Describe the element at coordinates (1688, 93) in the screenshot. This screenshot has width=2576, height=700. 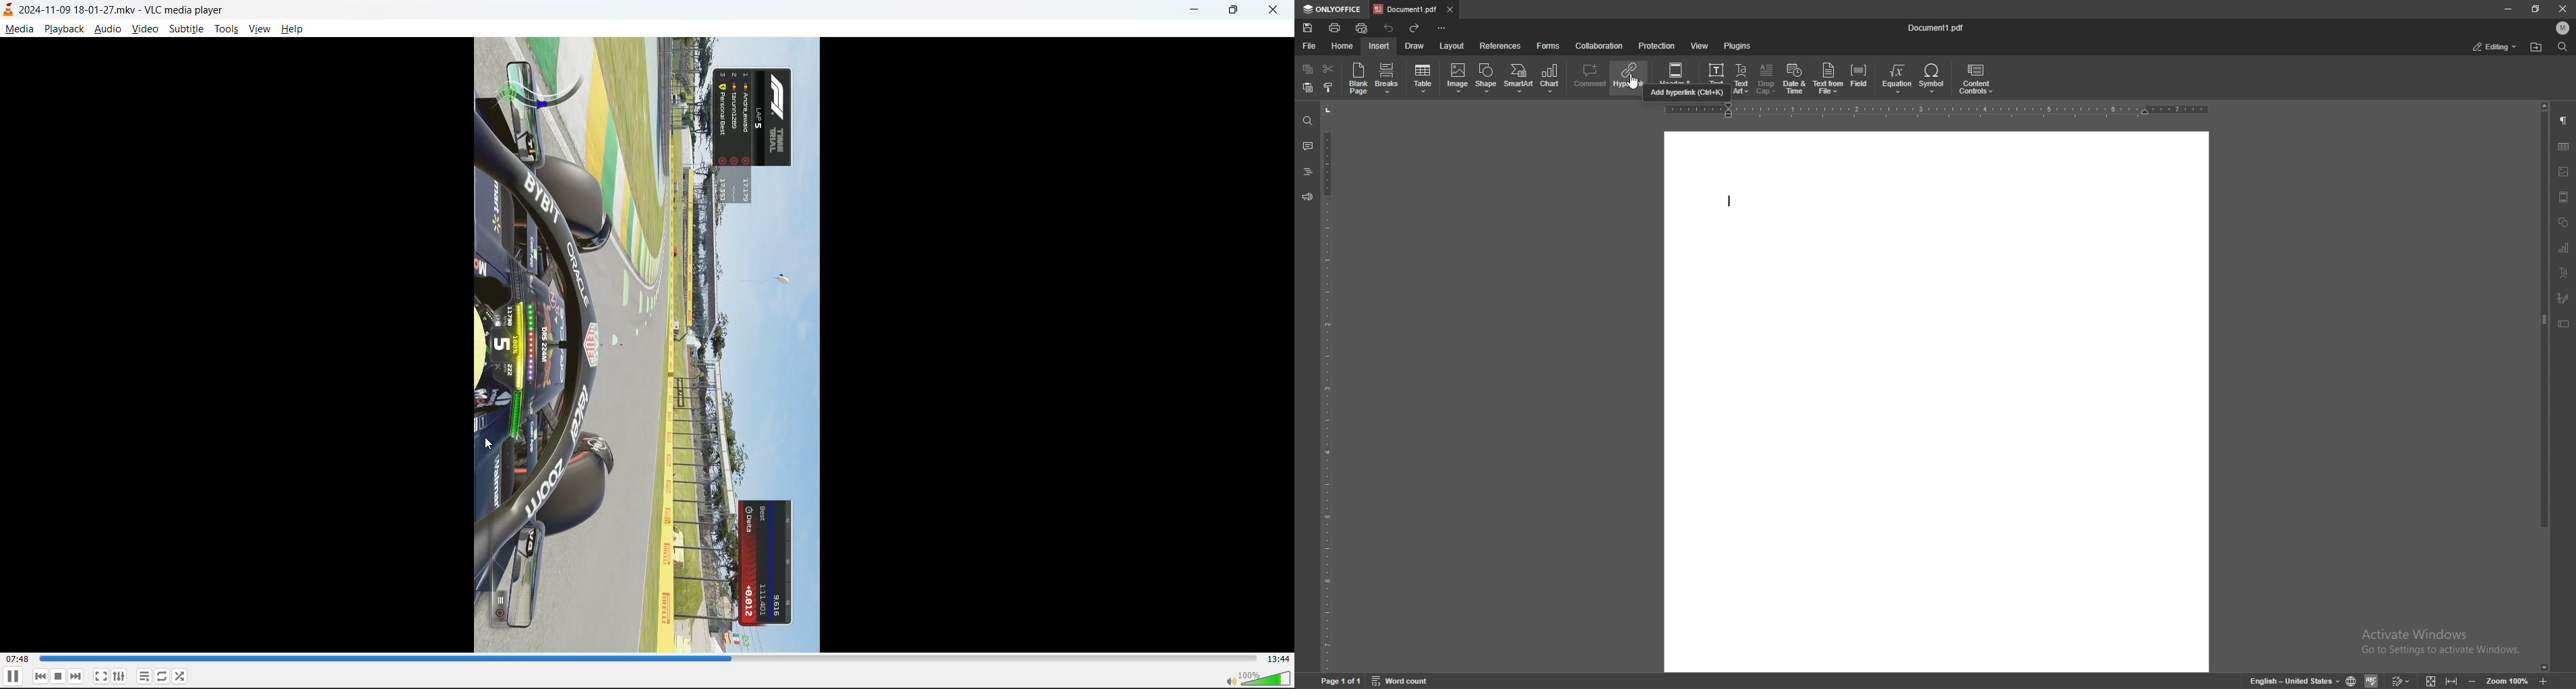
I see `cursor description` at that location.